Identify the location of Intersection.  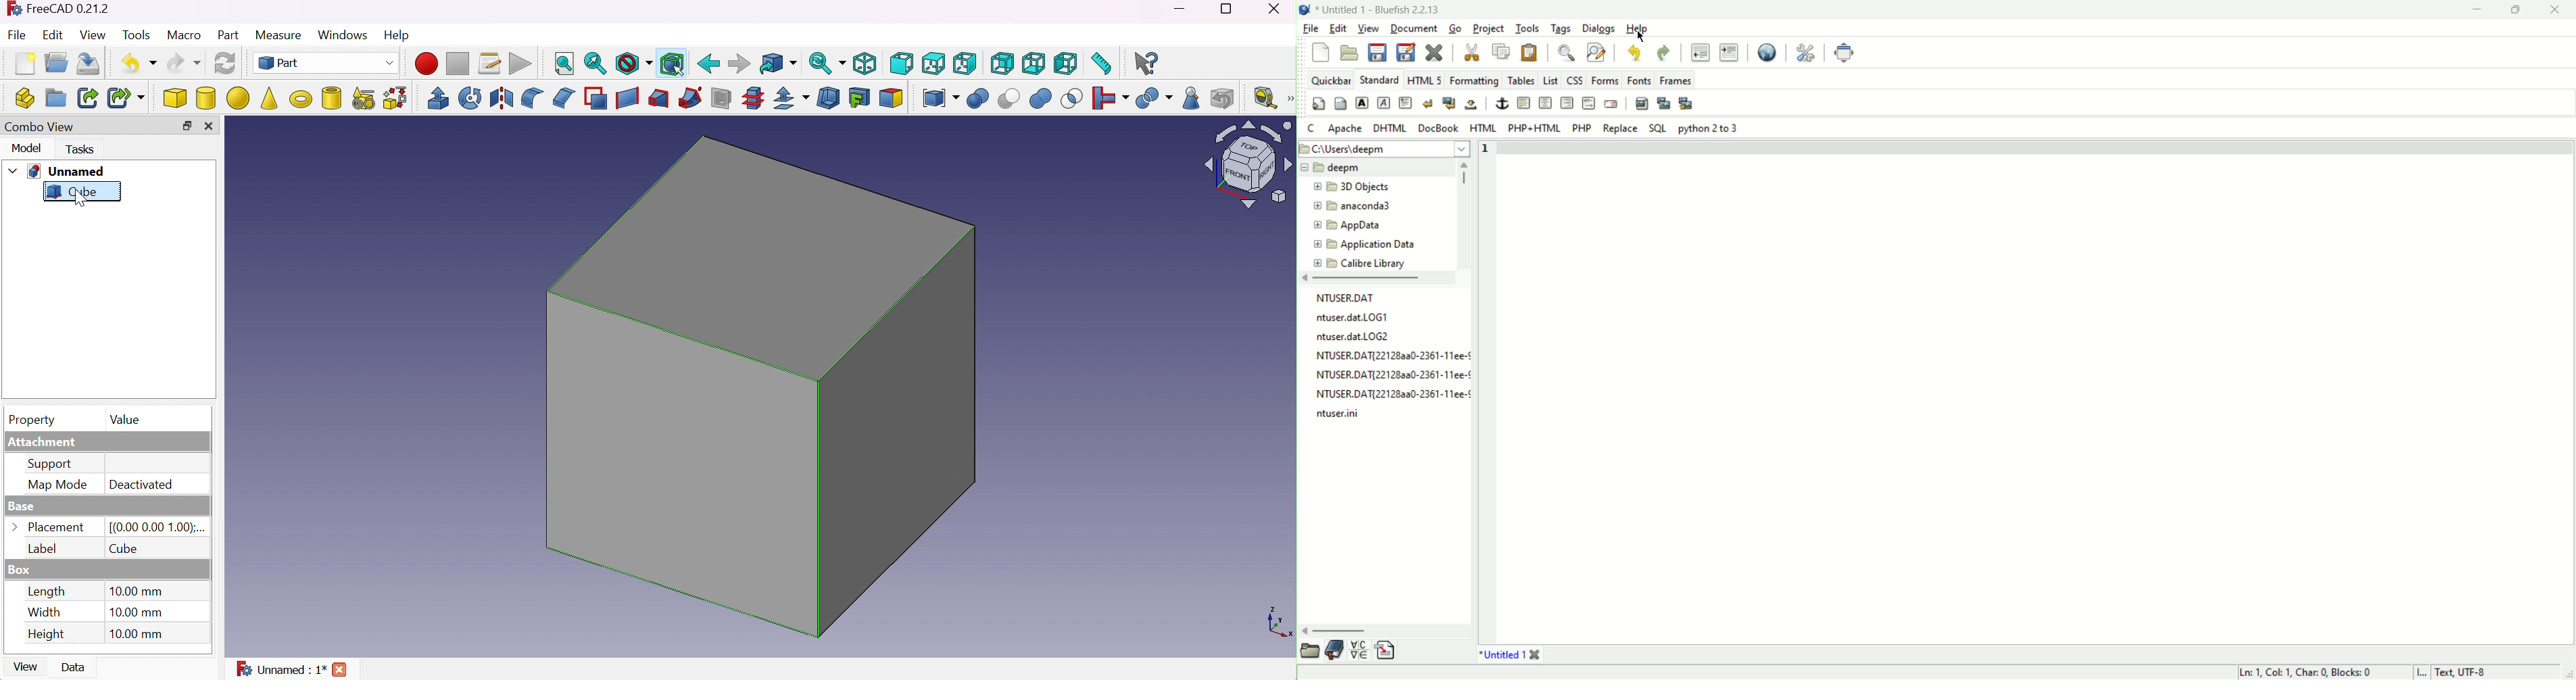
(1071, 99).